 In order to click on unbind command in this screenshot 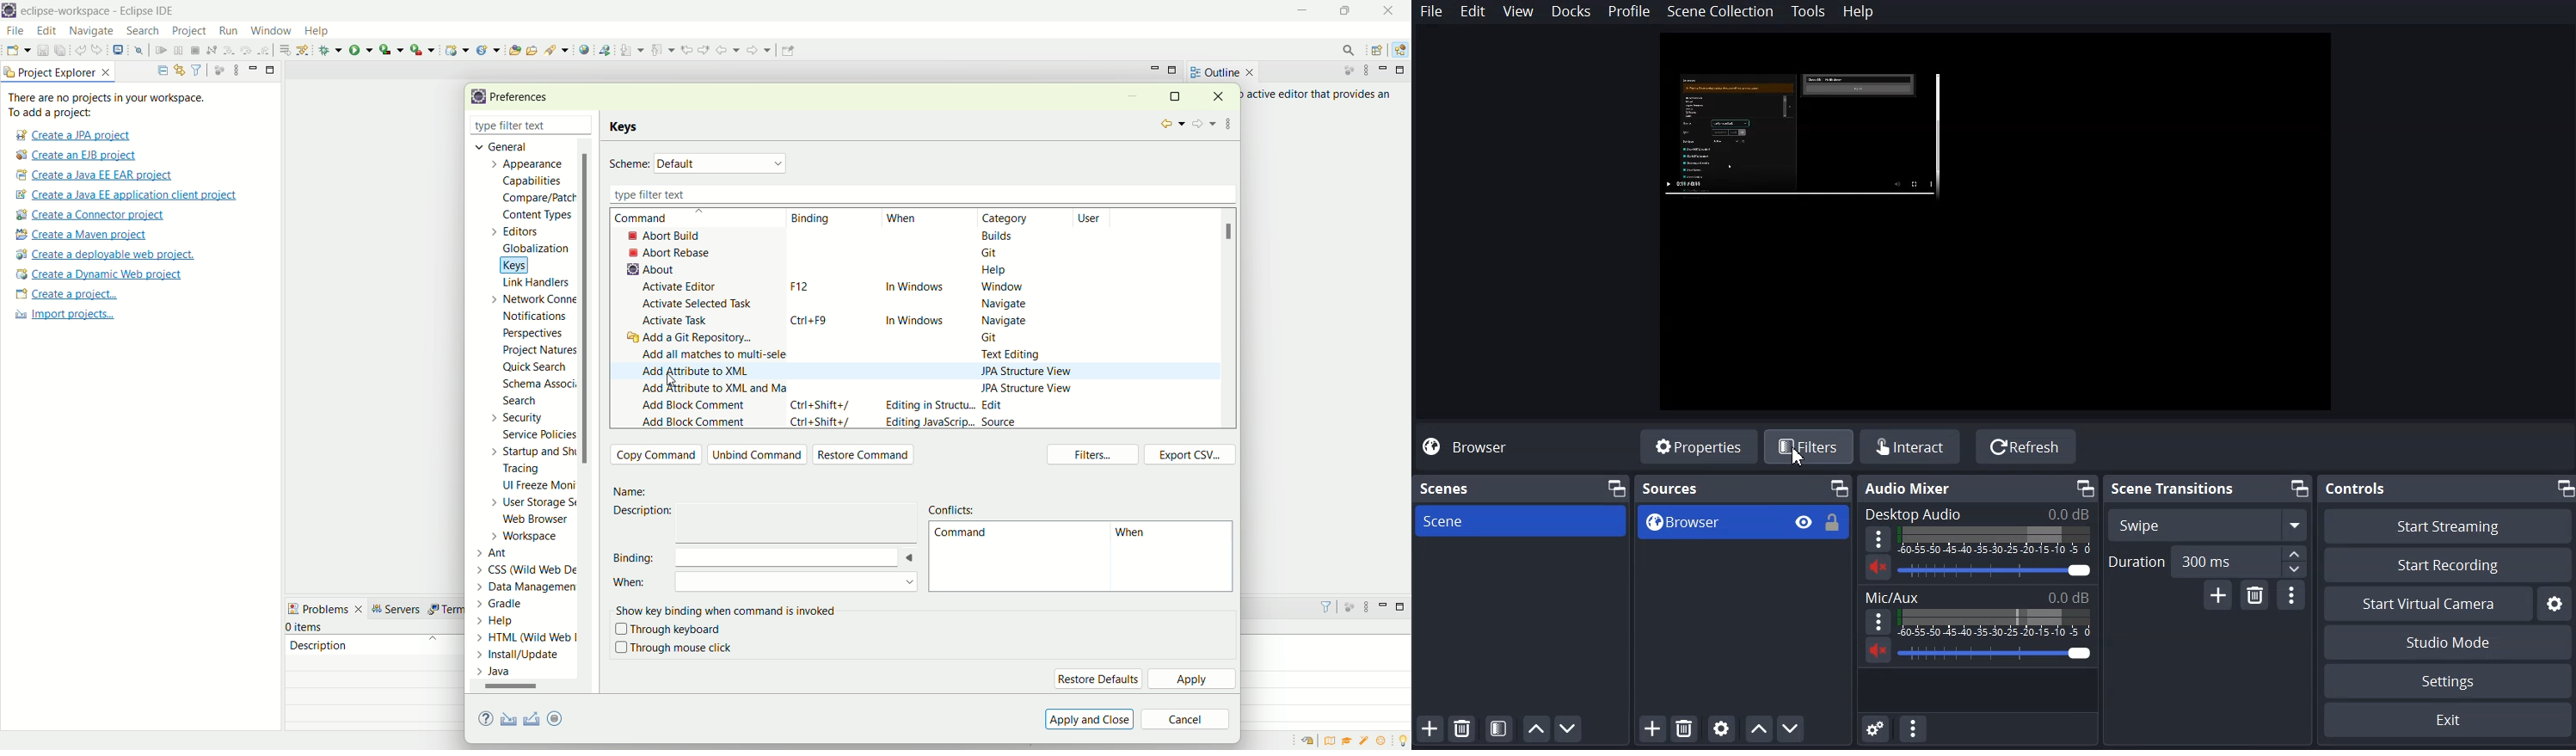, I will do `click(758, 454)`.